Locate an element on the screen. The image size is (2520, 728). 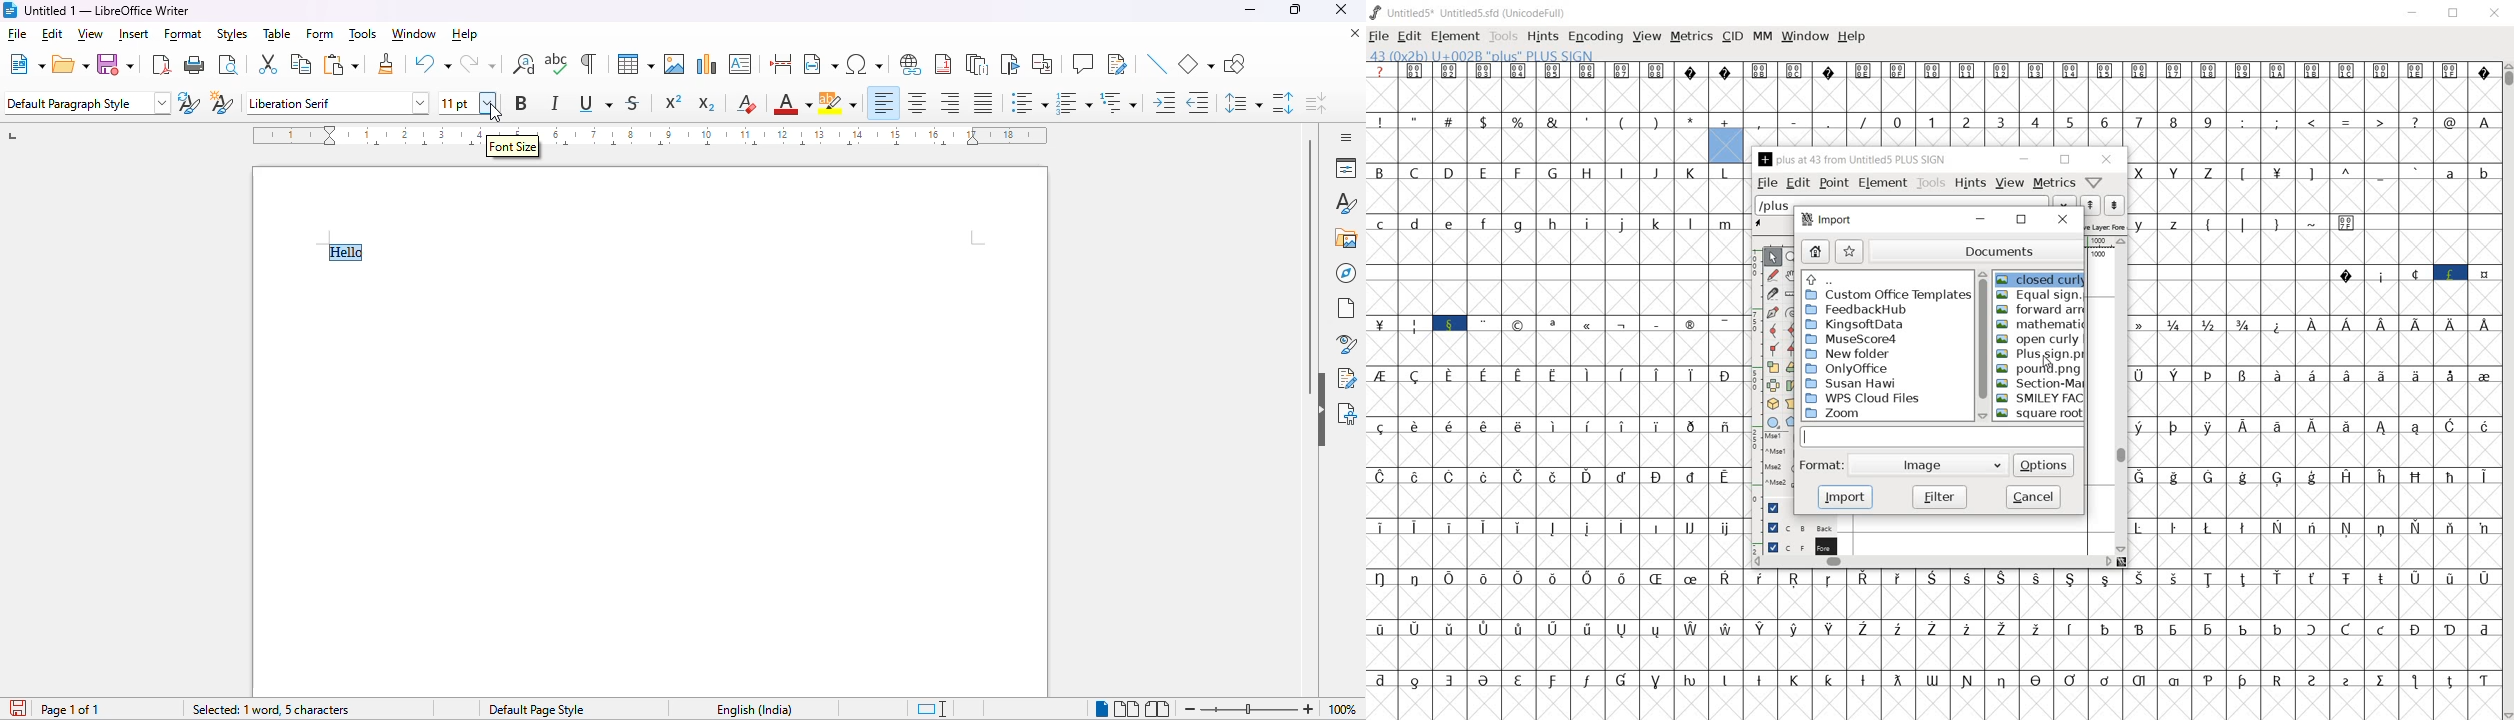
Latin extended characters is located at coordinates (1520, 545).